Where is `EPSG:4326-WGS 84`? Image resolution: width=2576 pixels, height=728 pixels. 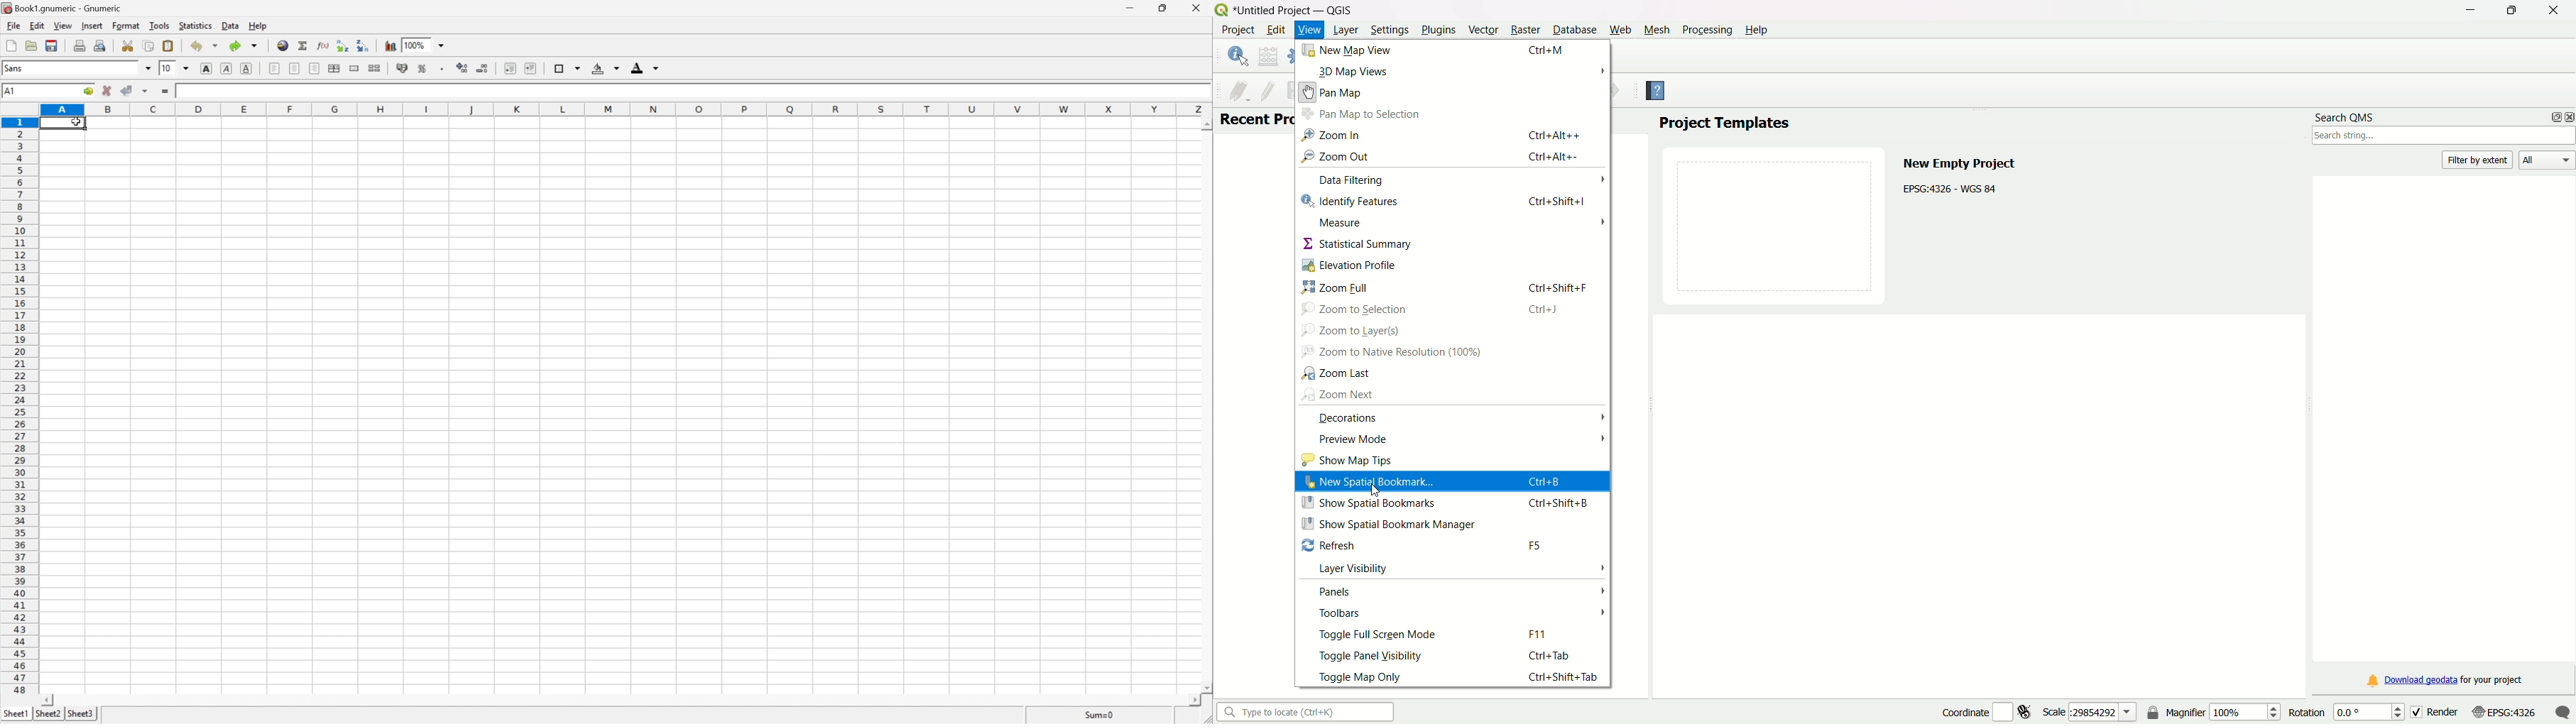 EPSG:4326-WGS 84 is located at coordinates (1951, 187).